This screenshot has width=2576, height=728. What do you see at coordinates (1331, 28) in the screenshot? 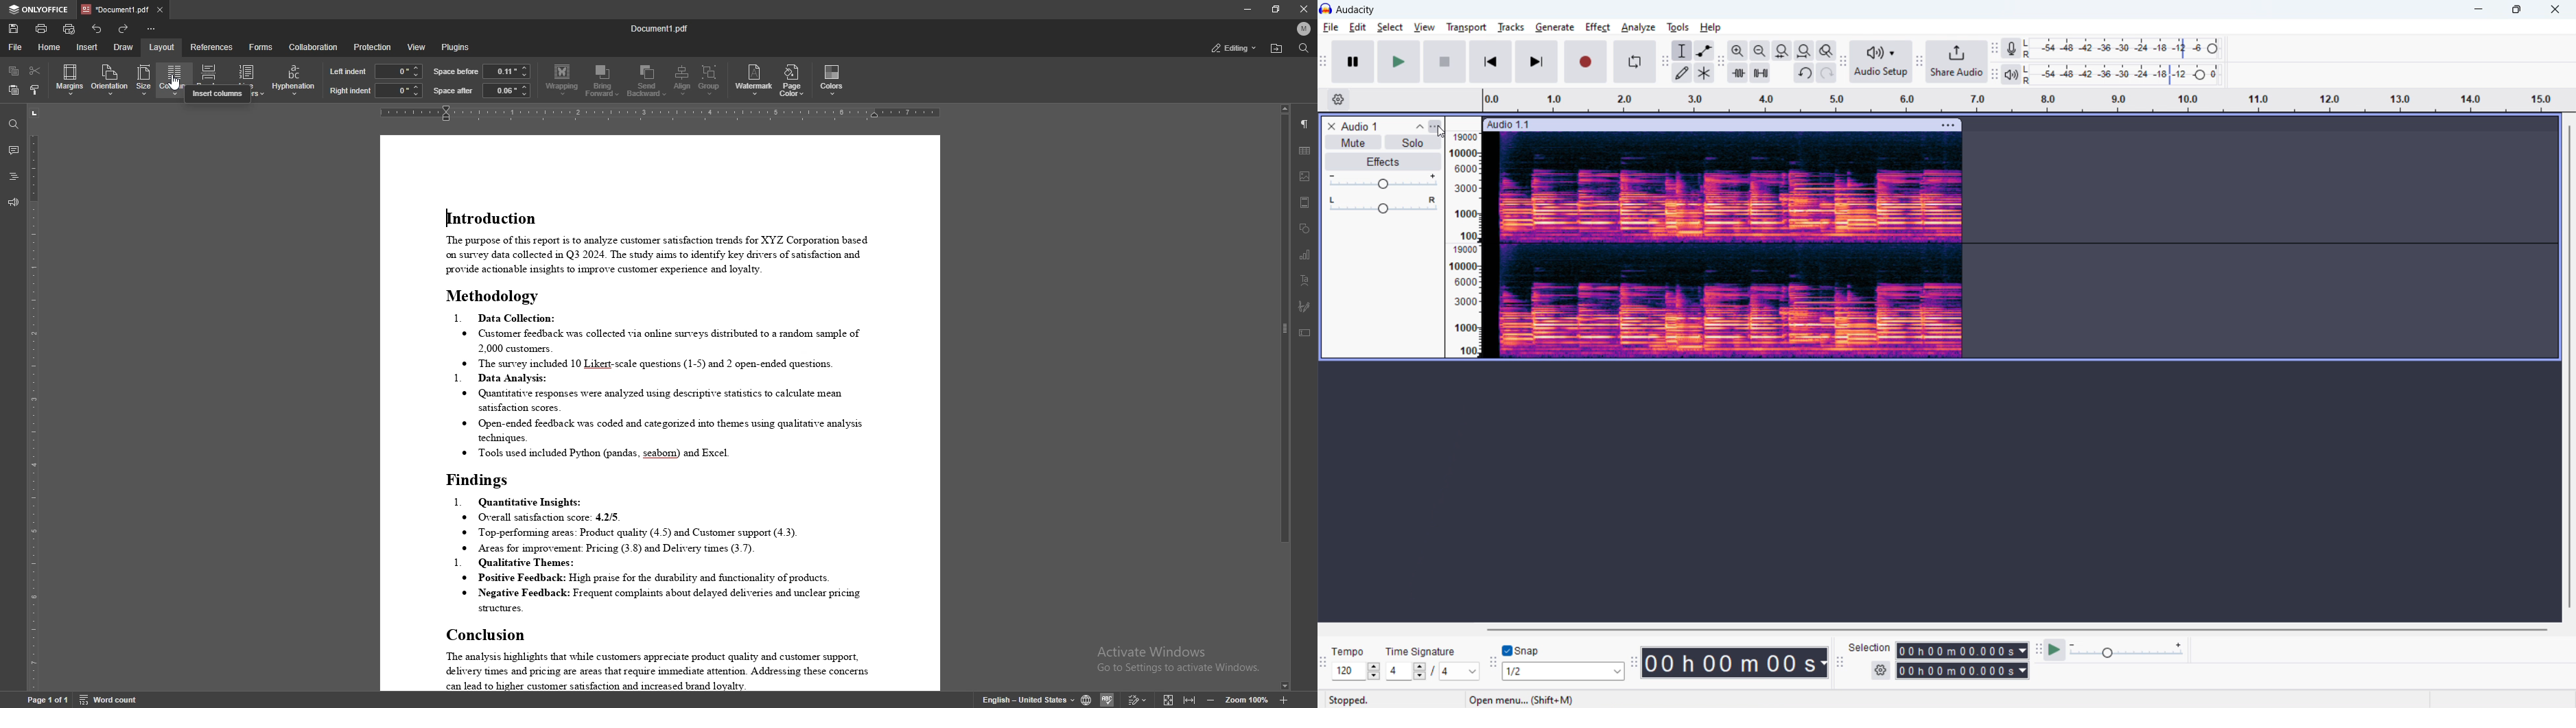
I see `file` at bounding box center [1331, 28].